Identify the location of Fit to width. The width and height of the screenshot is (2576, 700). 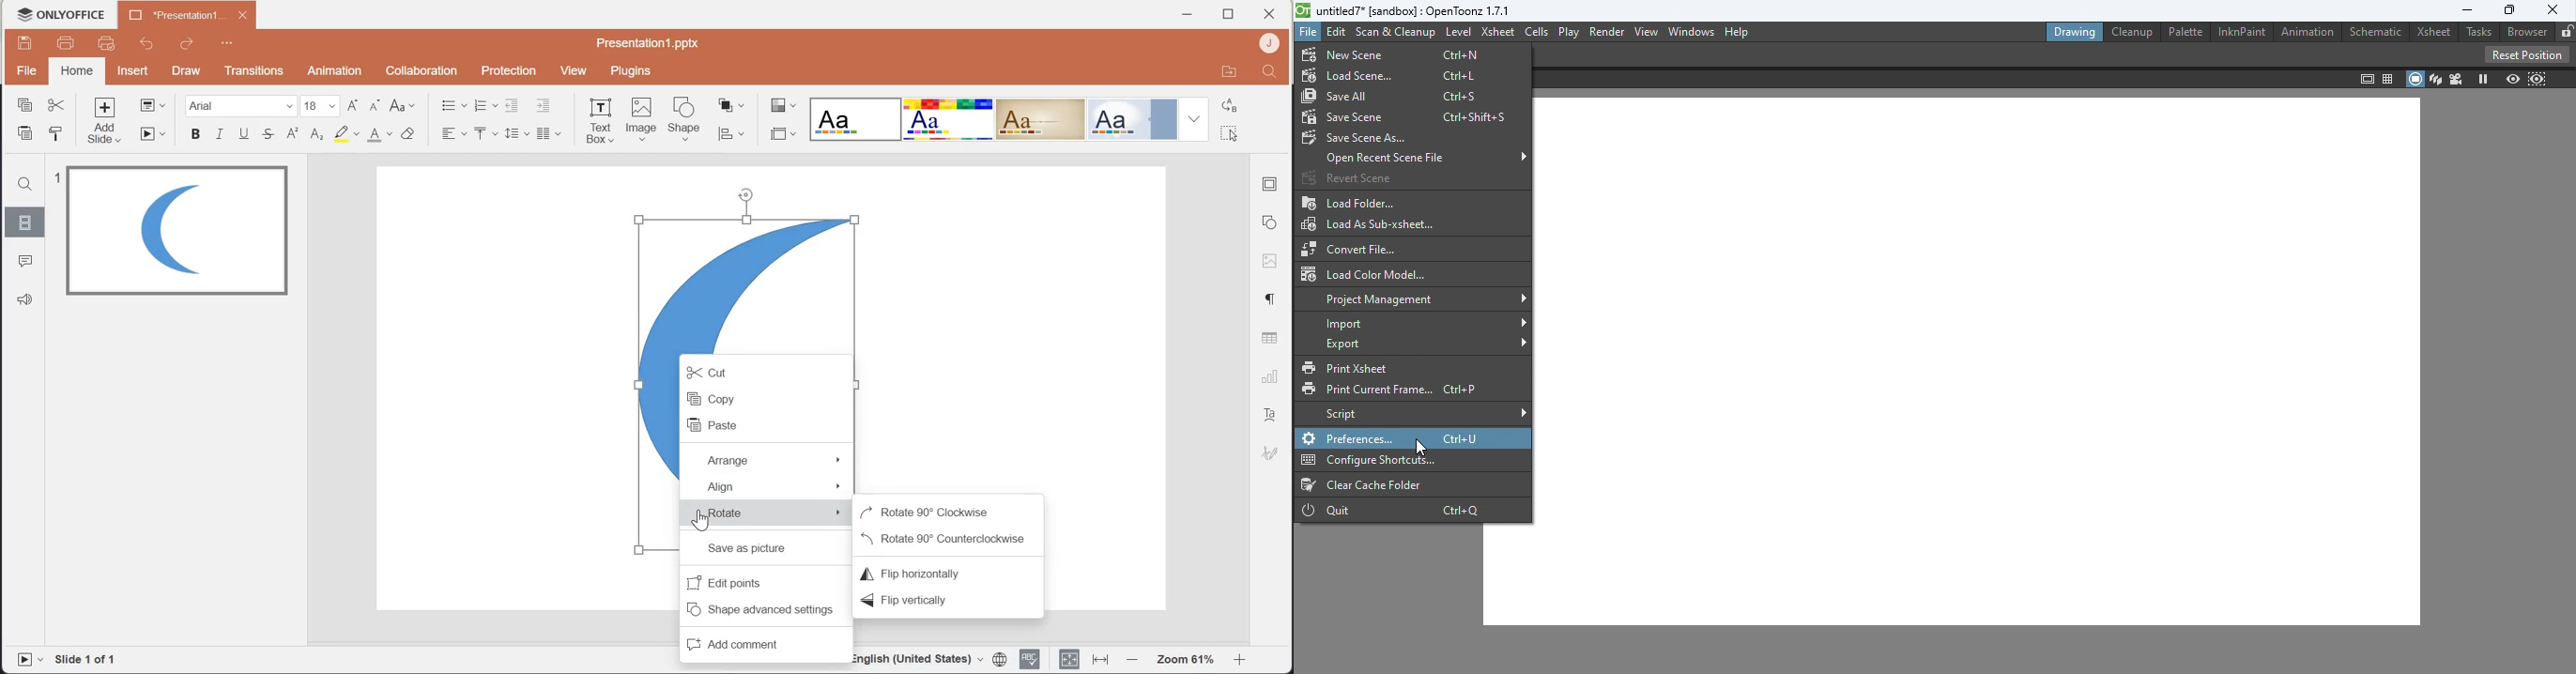
(1100, 661).